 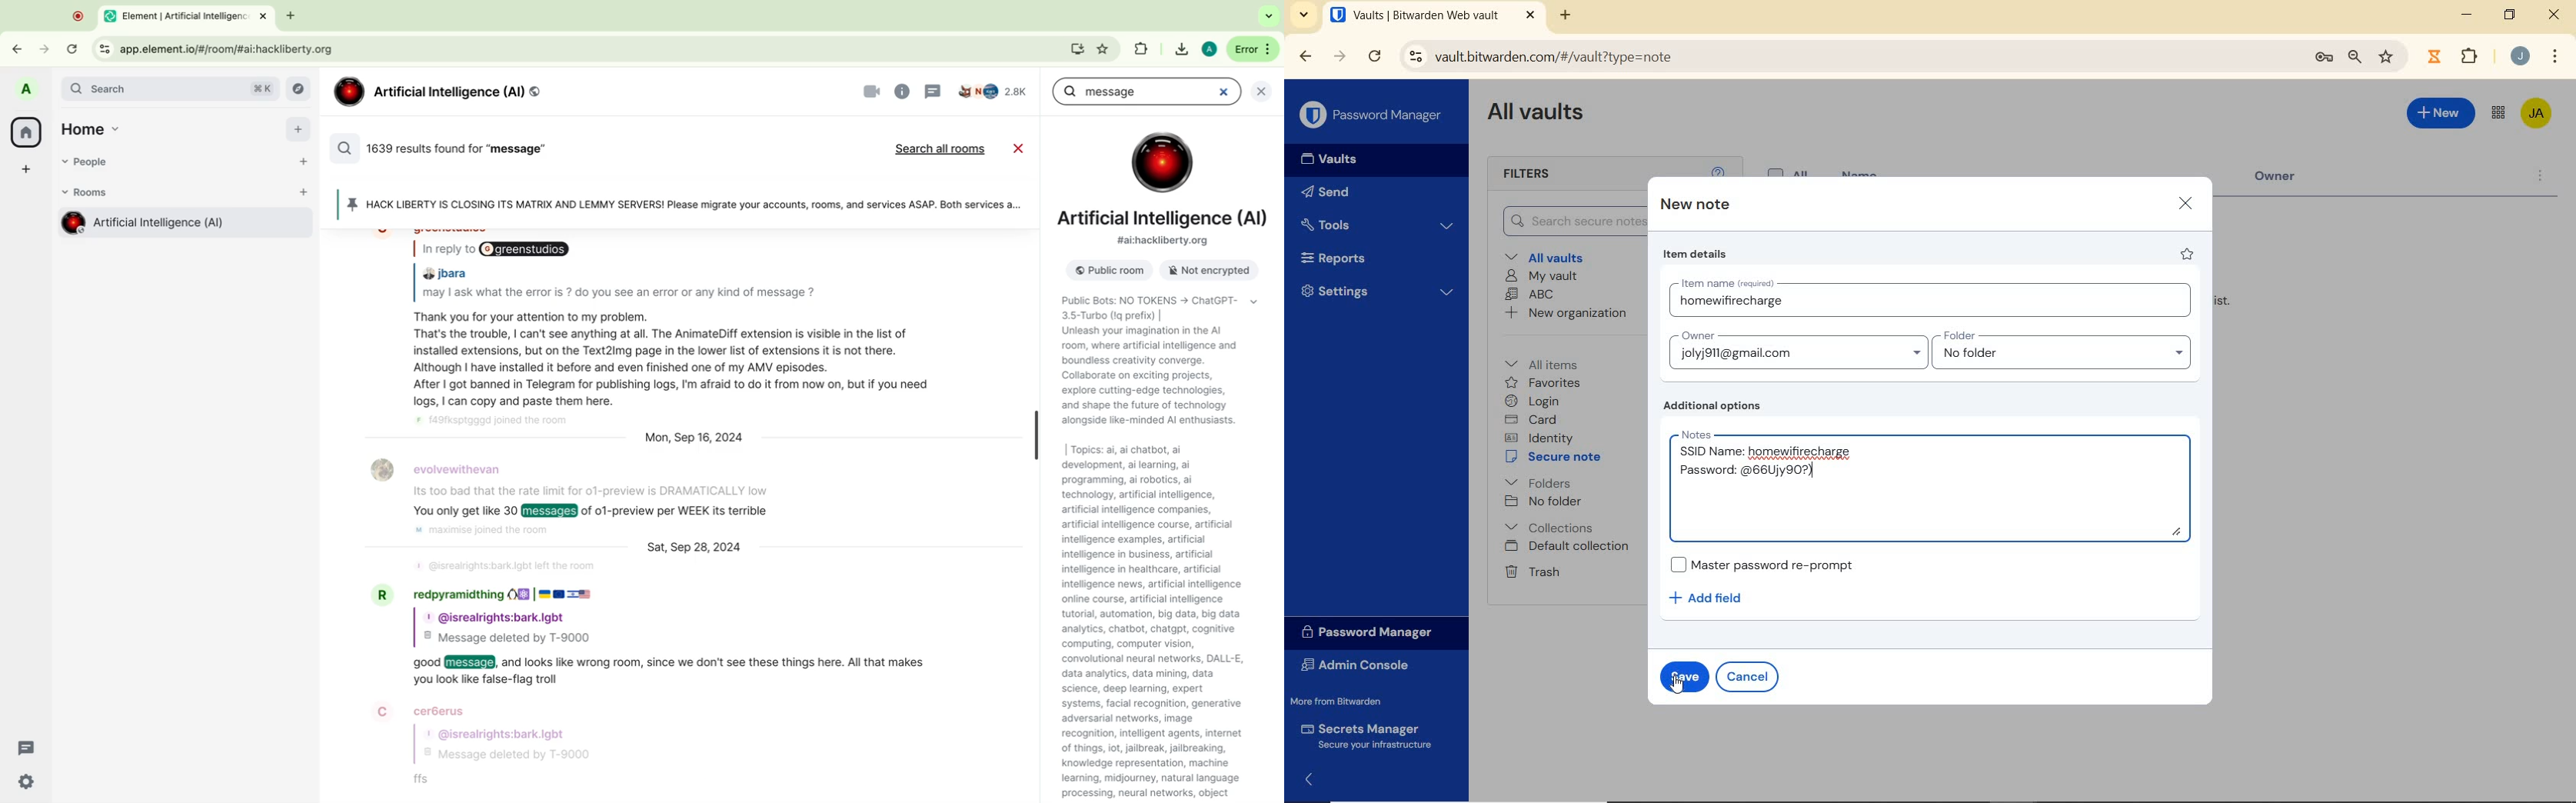 What do you see at coordinates (2185, 204) in the screenshot?
I see `close` at bounding box center [2185, 204].